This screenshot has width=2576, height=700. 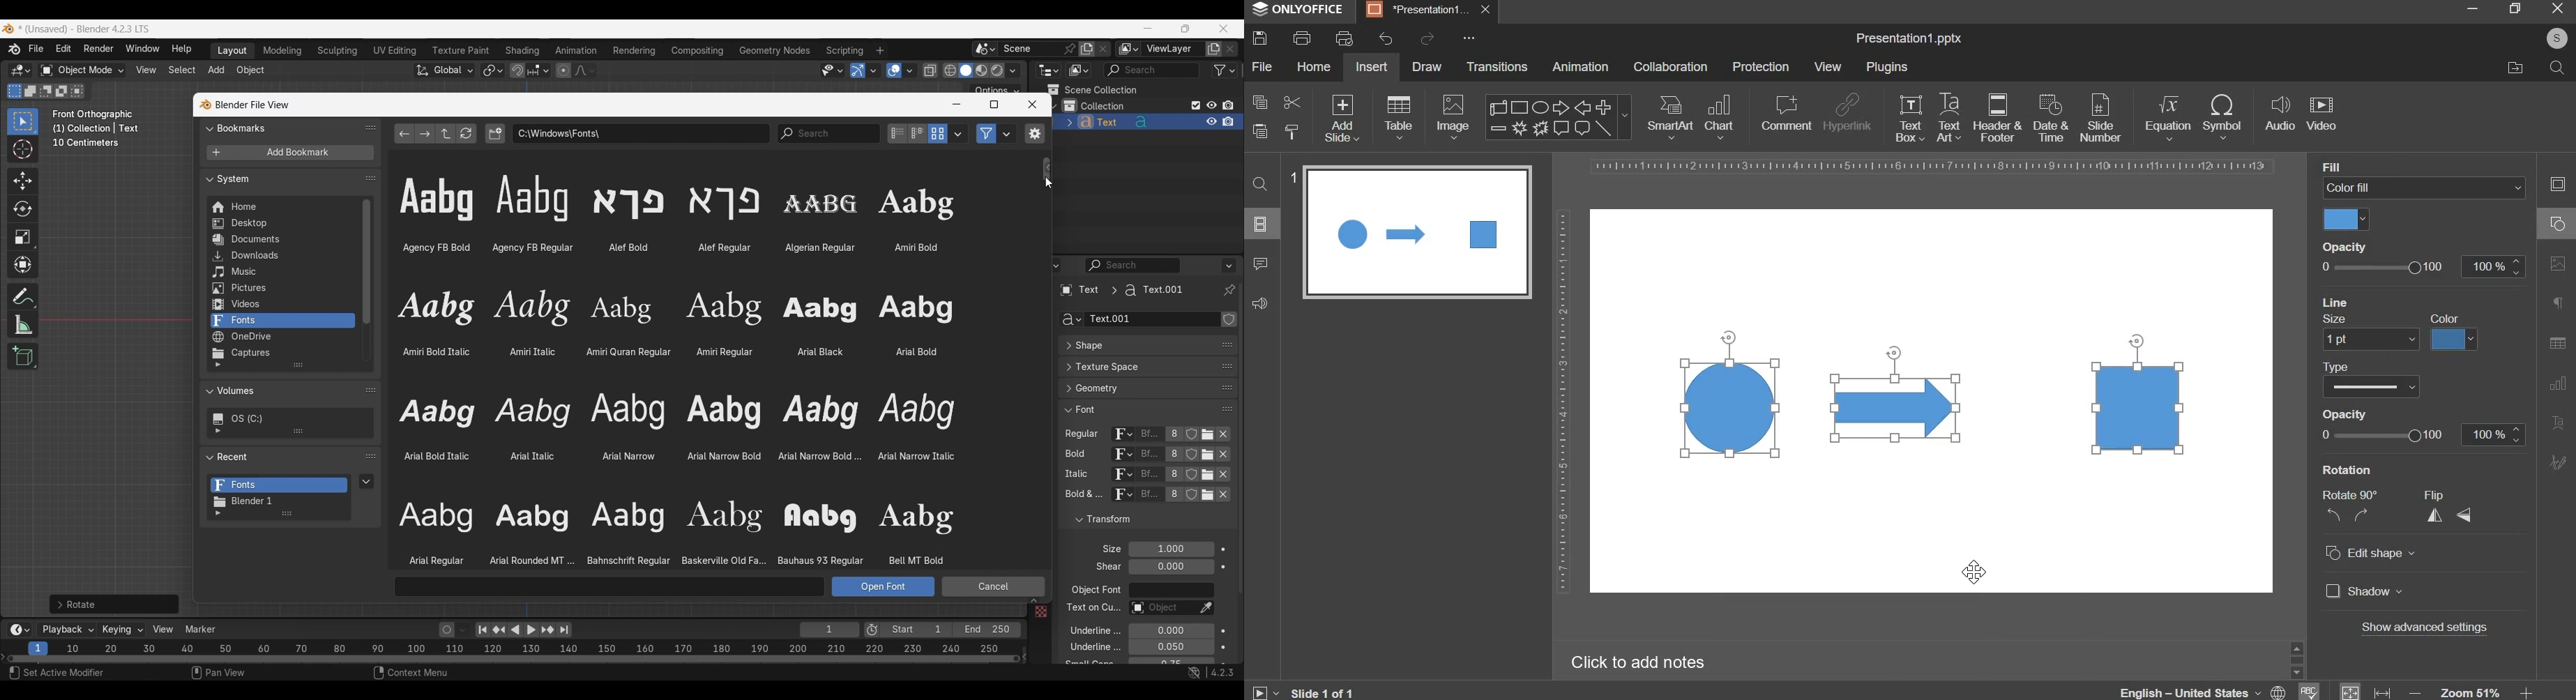 What do you see at coordinates (918, 134) in the screenshot?
I see `Display settings, horizontal list` at bounding box center [918, 134].